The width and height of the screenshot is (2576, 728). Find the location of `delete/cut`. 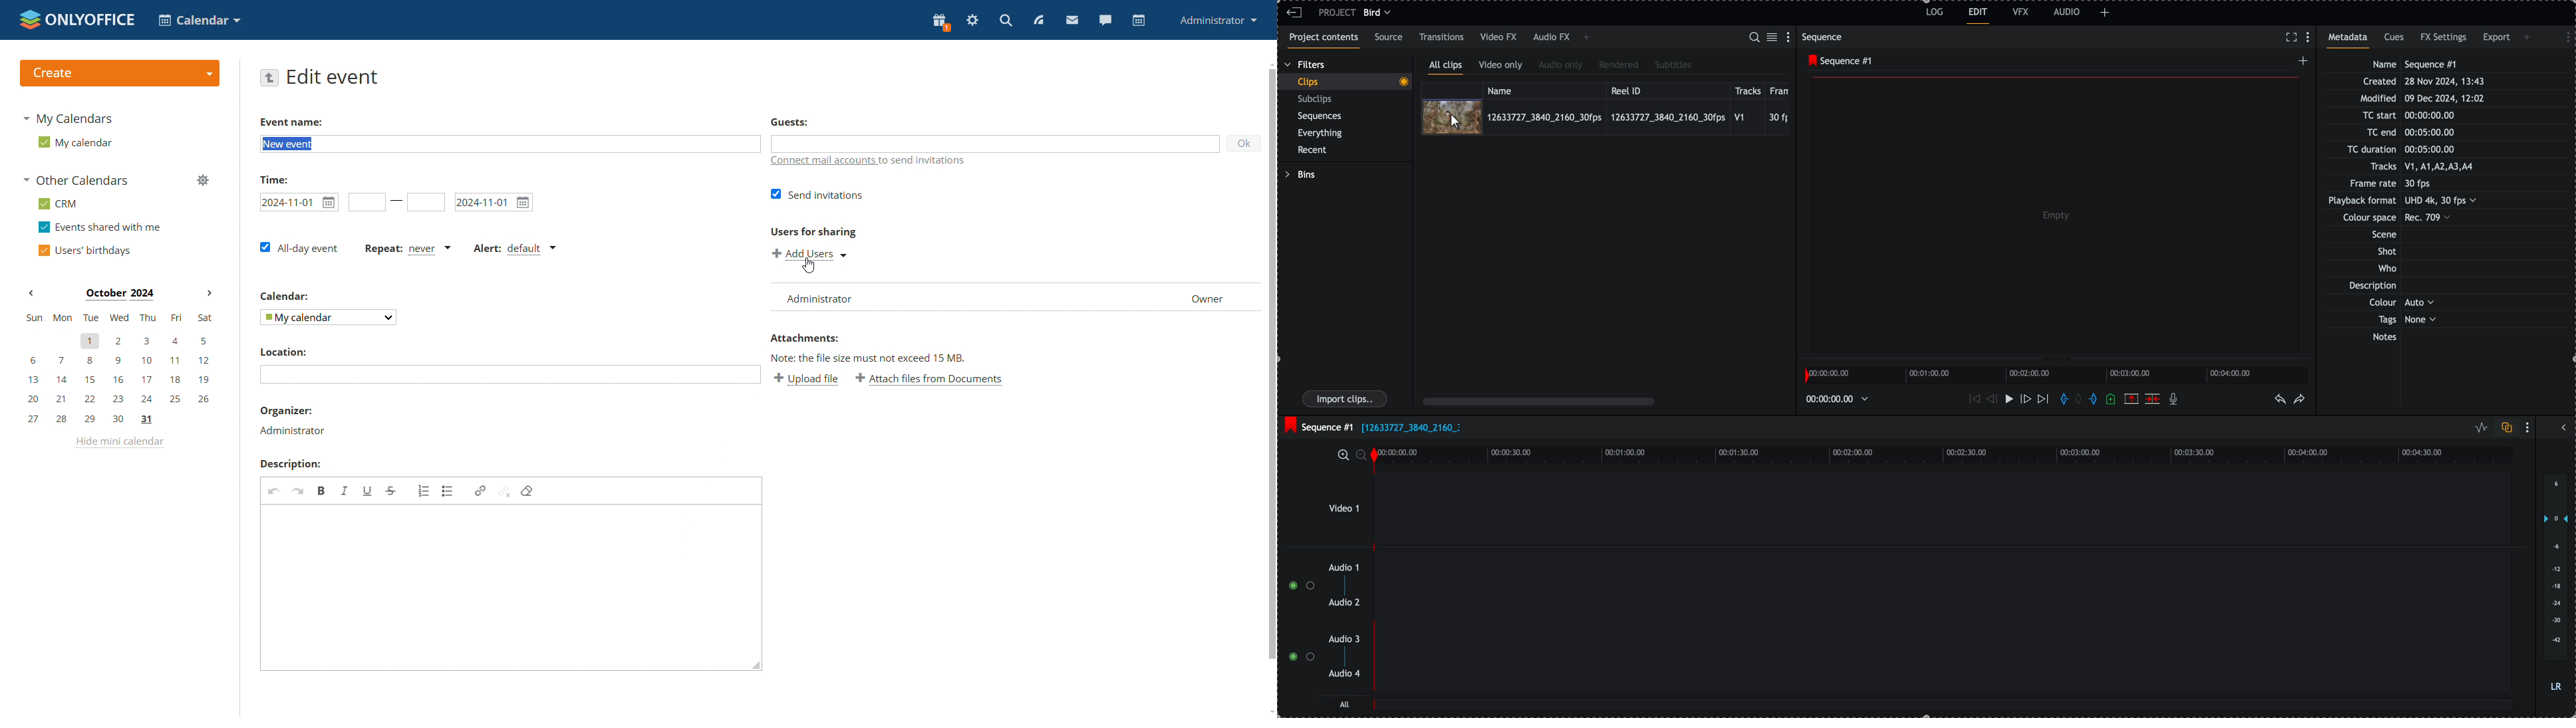

delete/cut is located at coordinates (2153, 399).